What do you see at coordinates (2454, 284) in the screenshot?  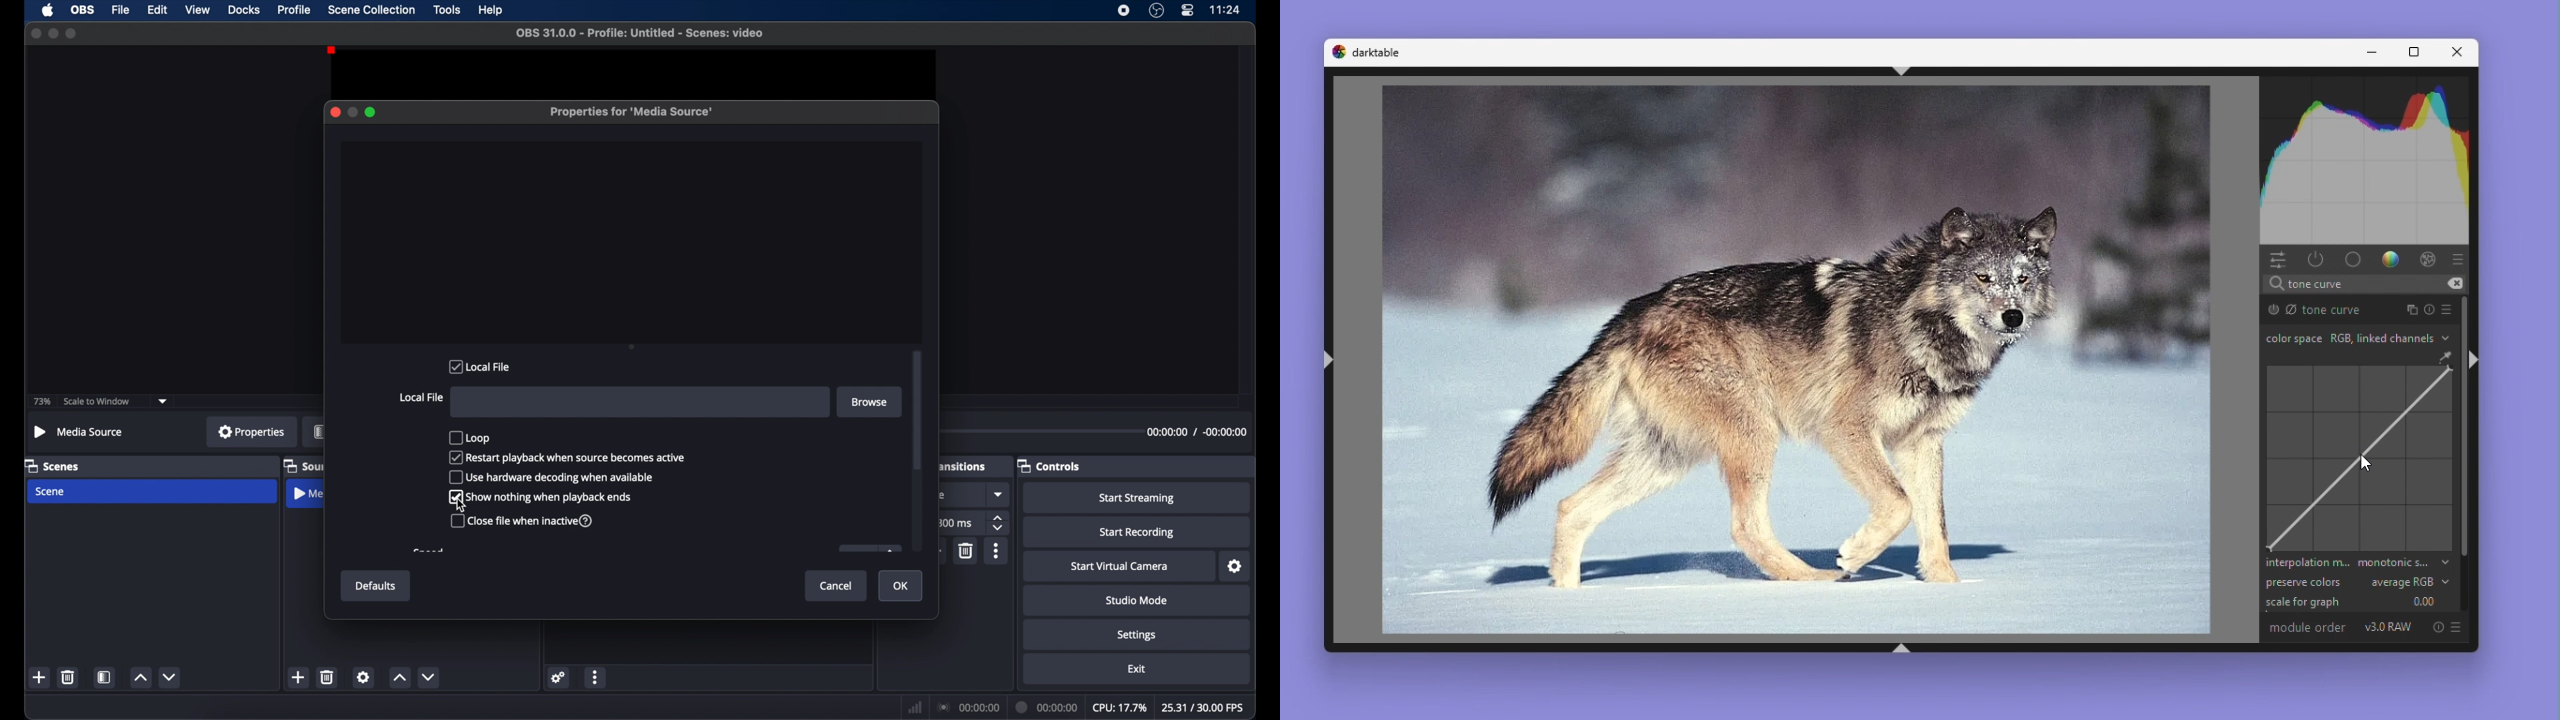 I see `erase` at bounding box center [2454, 284].